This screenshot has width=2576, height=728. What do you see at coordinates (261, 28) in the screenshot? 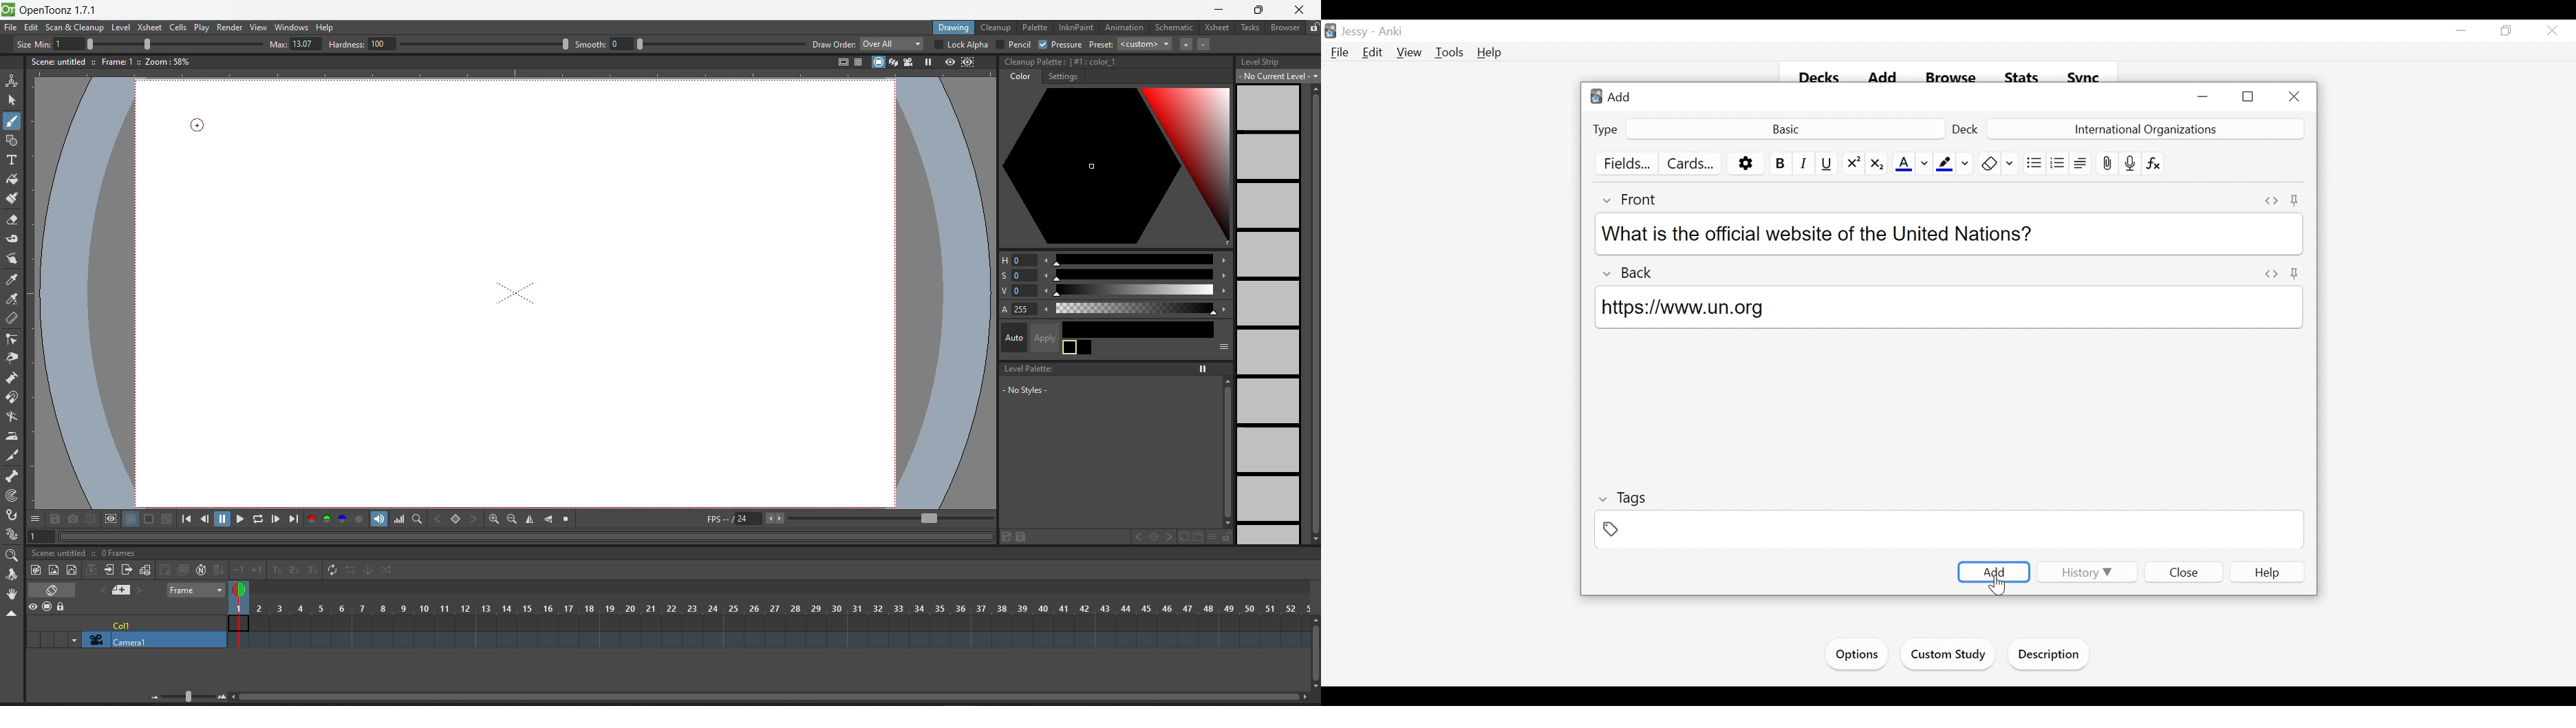
I see `view` at bounding box center [261, 28].